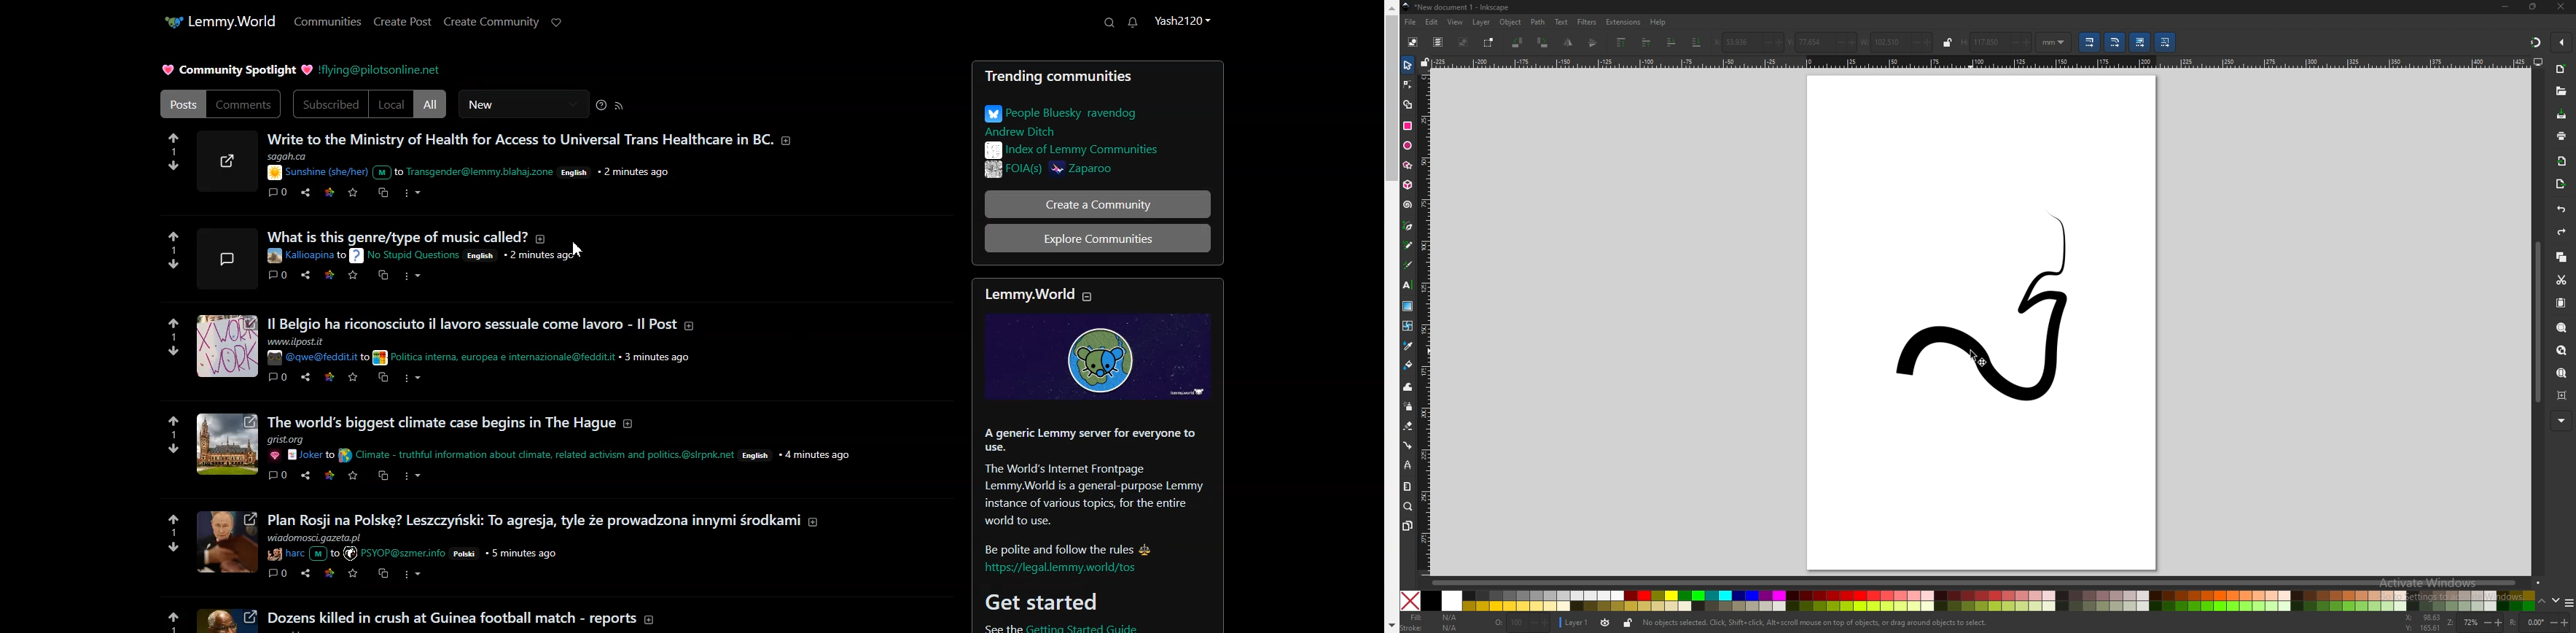 The height and width of the screenshot is (644, 2576). Describe the element at coordinates (300, 554) in the screenshot. I see `` at that location.